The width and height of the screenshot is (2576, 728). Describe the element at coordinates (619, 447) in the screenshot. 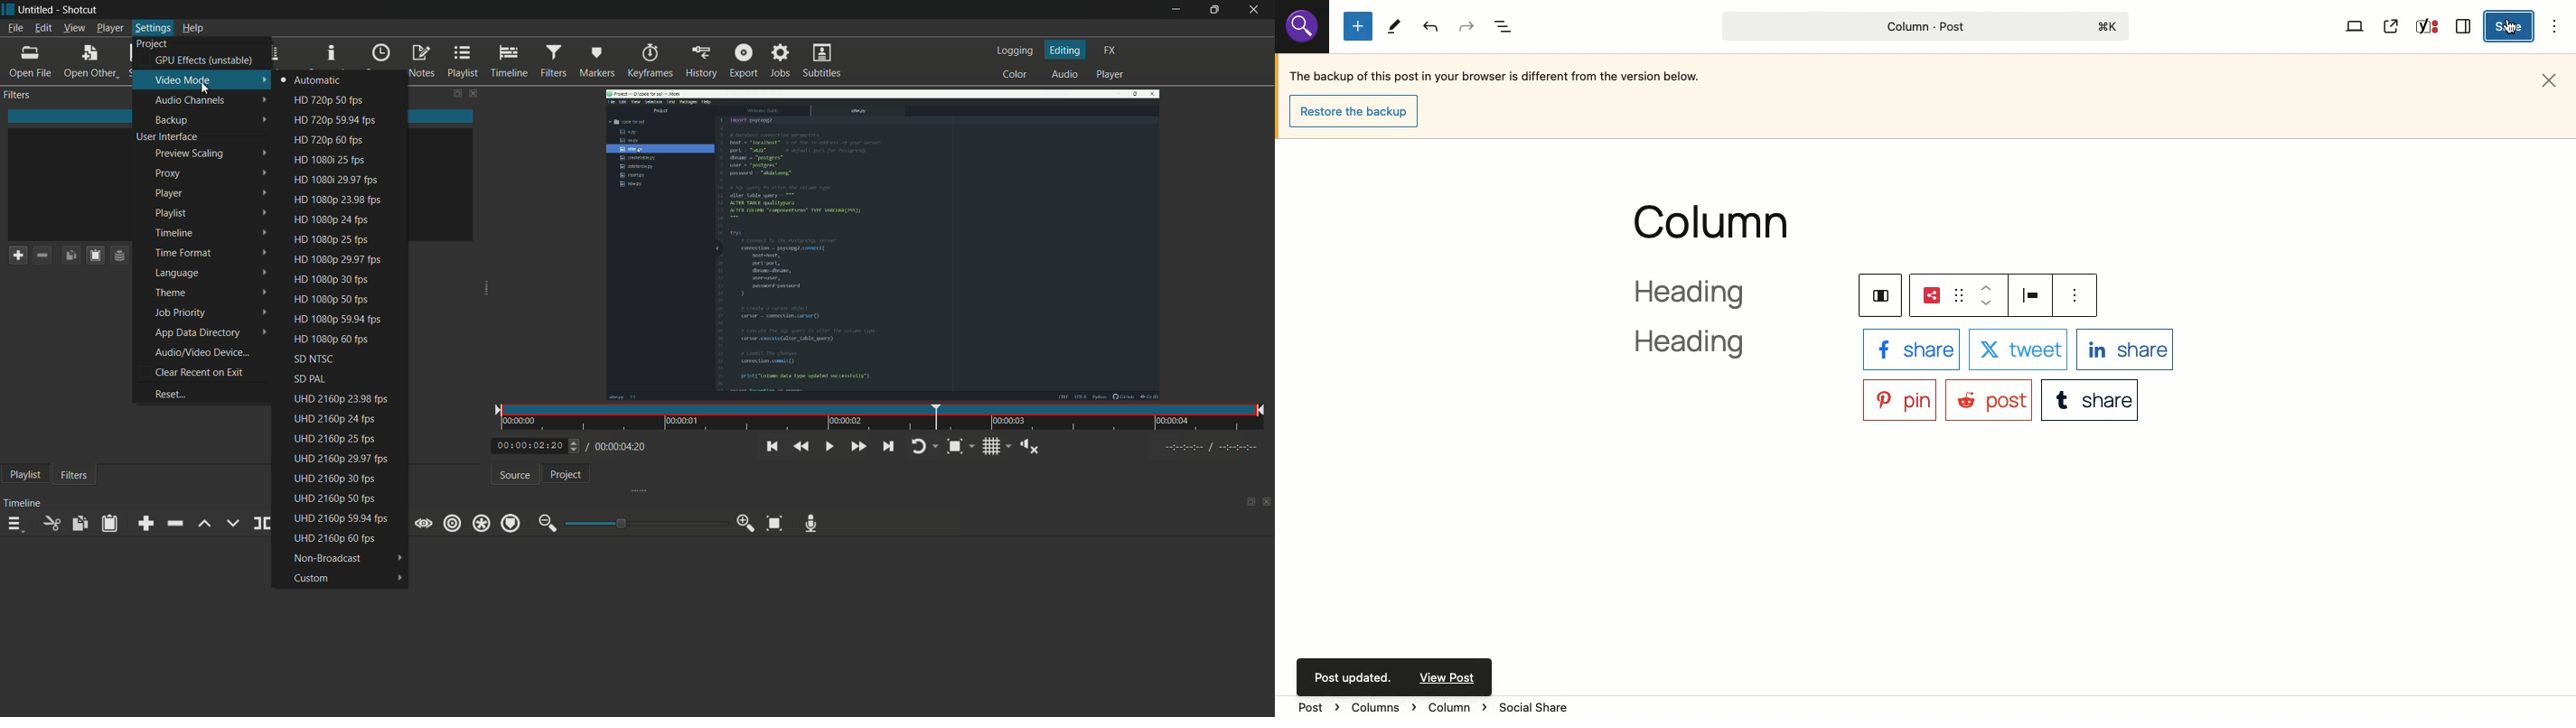

I see `total time` at that location.